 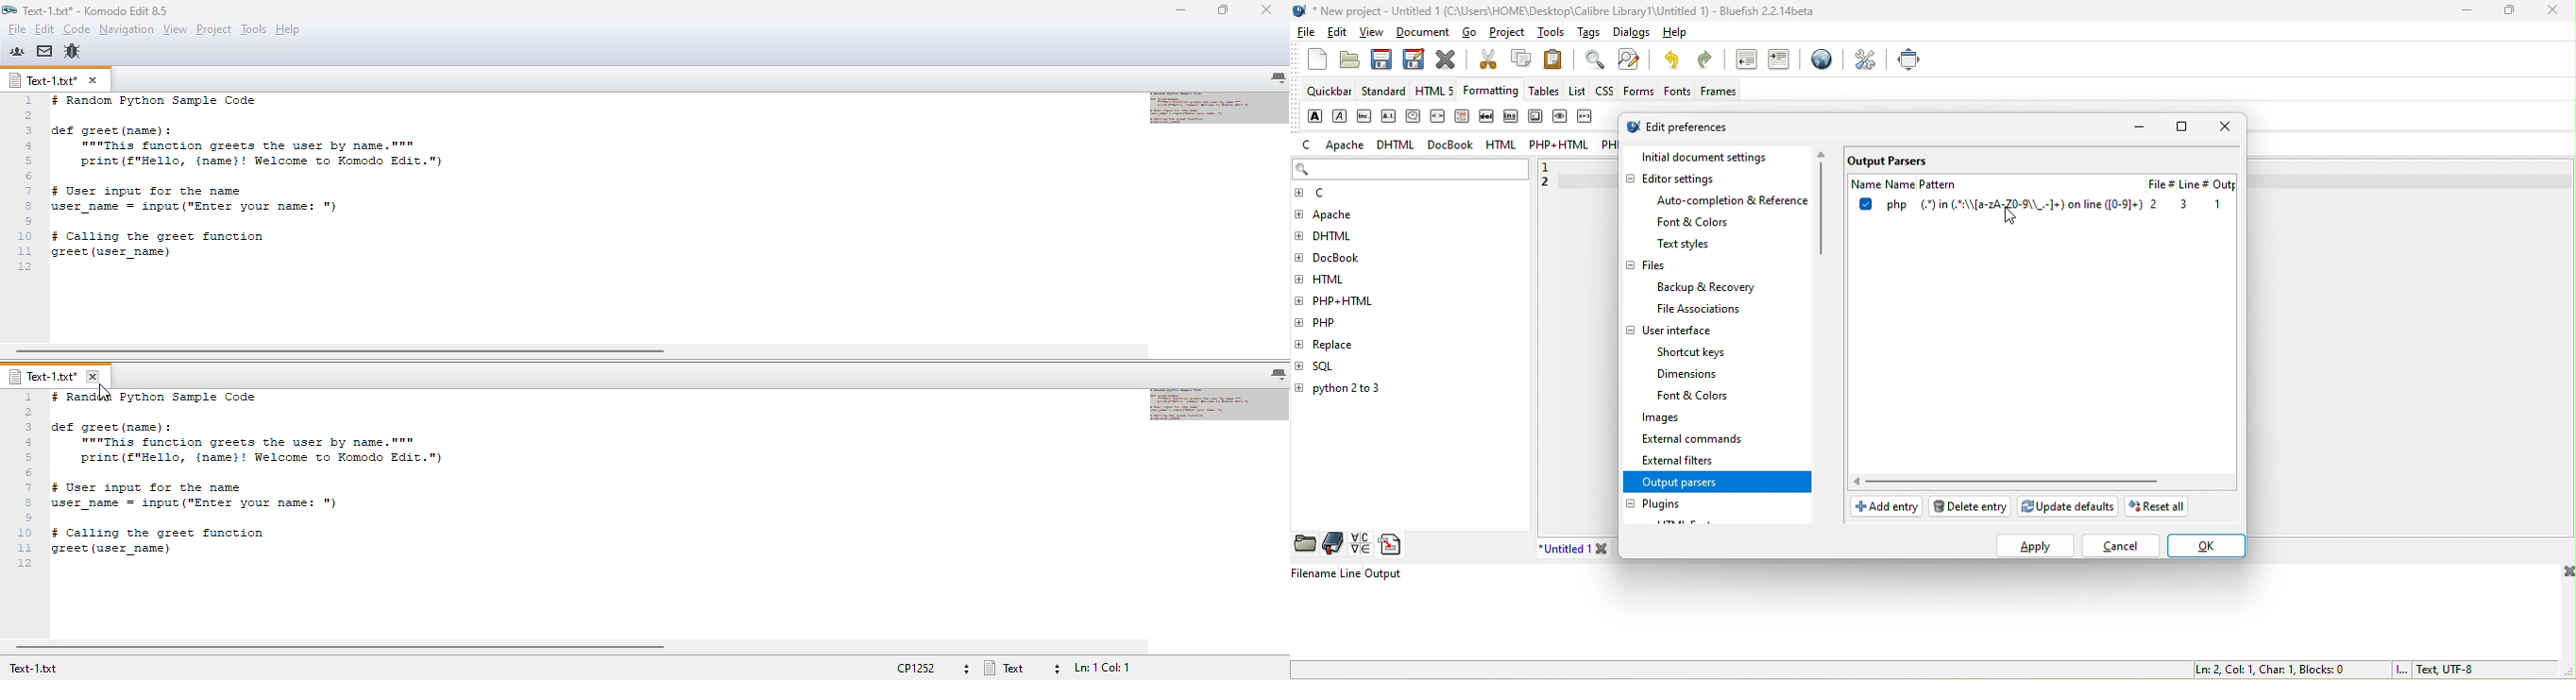 What do you see at coordinates (1652, 419) in the screenshot?
I see `images` at bounding box center [1652, 419].